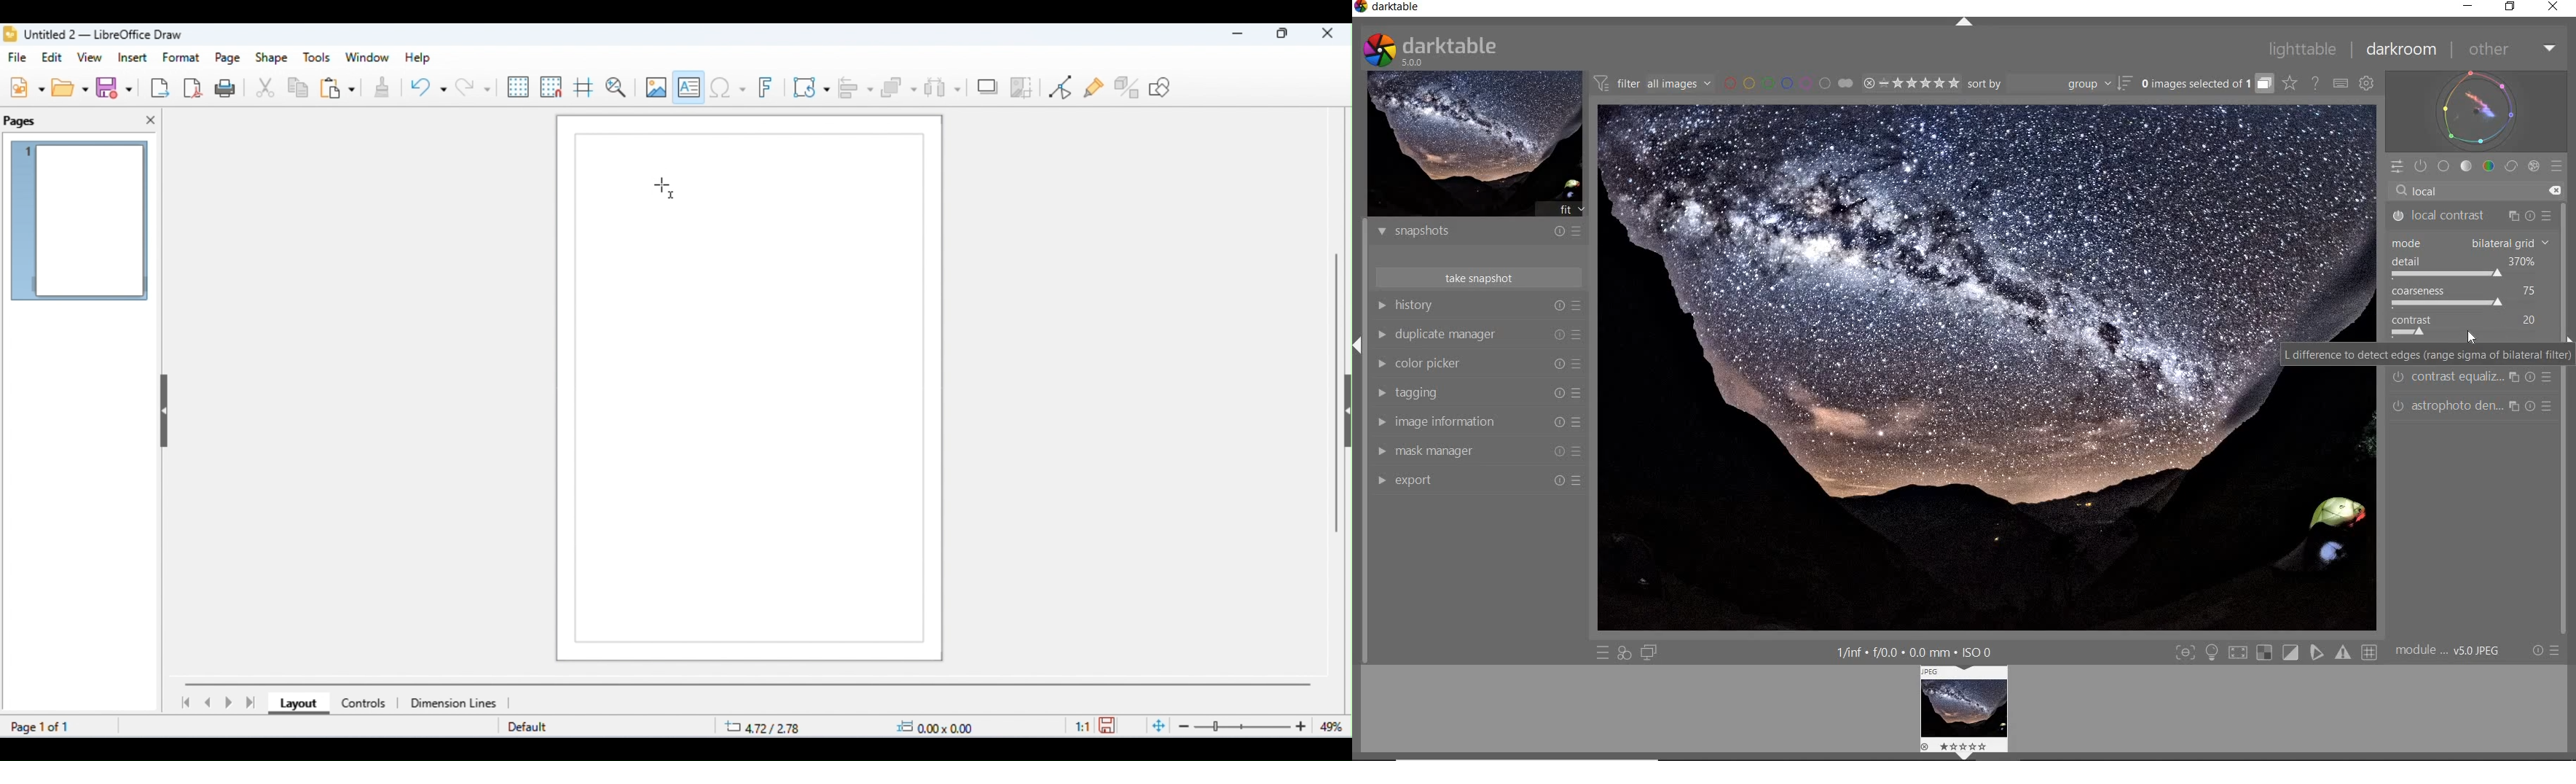  Describe the element at coordinates (2477, 110) in the screenshot. I see `WAVEFORM` at that location.